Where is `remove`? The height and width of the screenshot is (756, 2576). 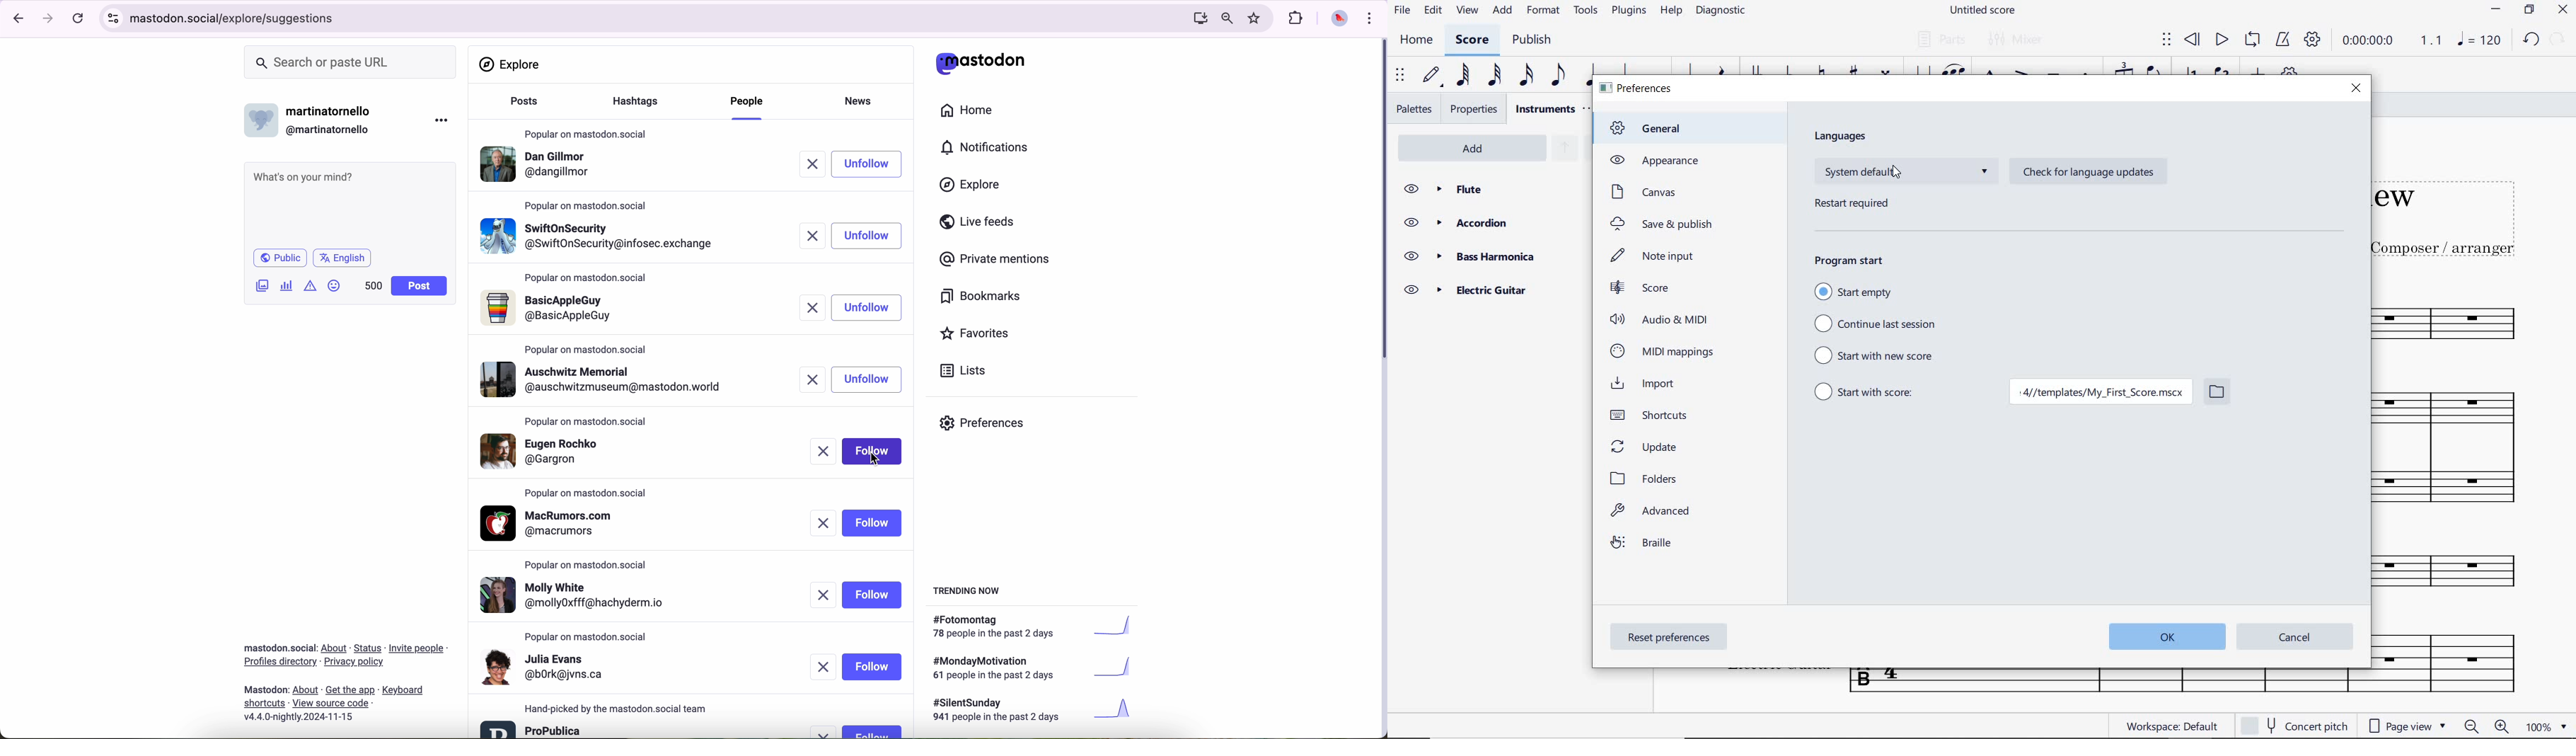 remove is located at coordinates (816, 308).